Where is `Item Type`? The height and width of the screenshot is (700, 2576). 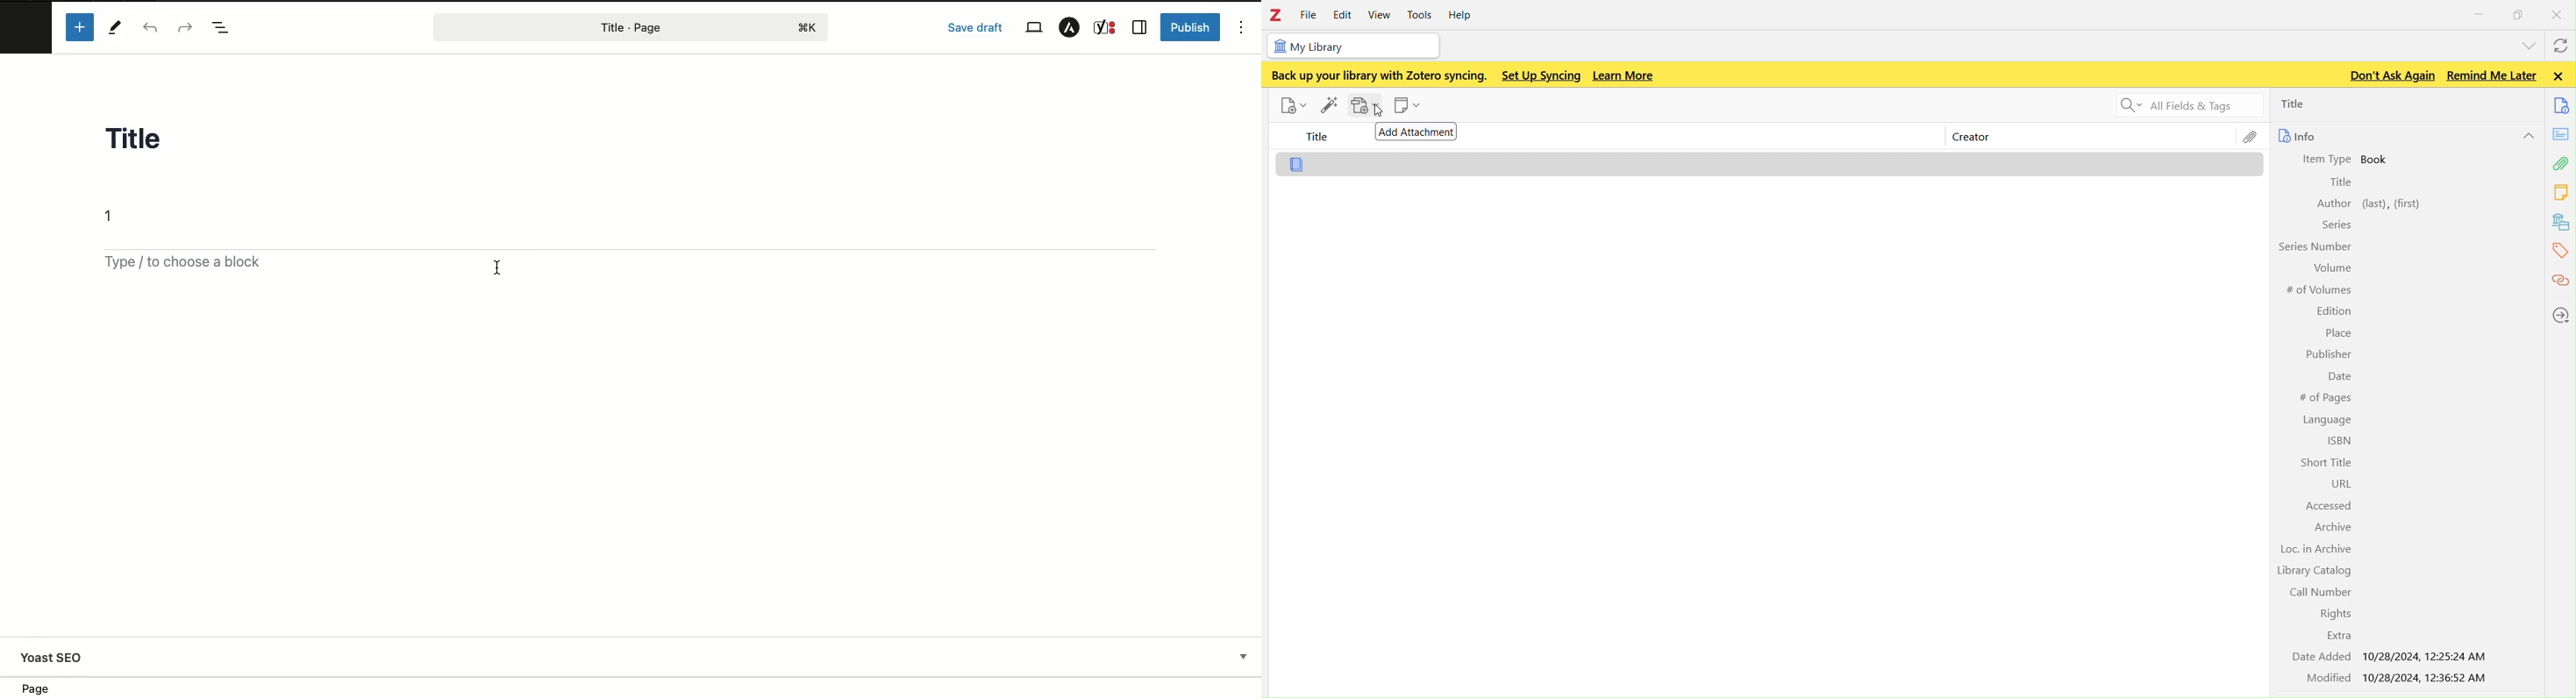 Item Type is located at coordinates (2328, 159).